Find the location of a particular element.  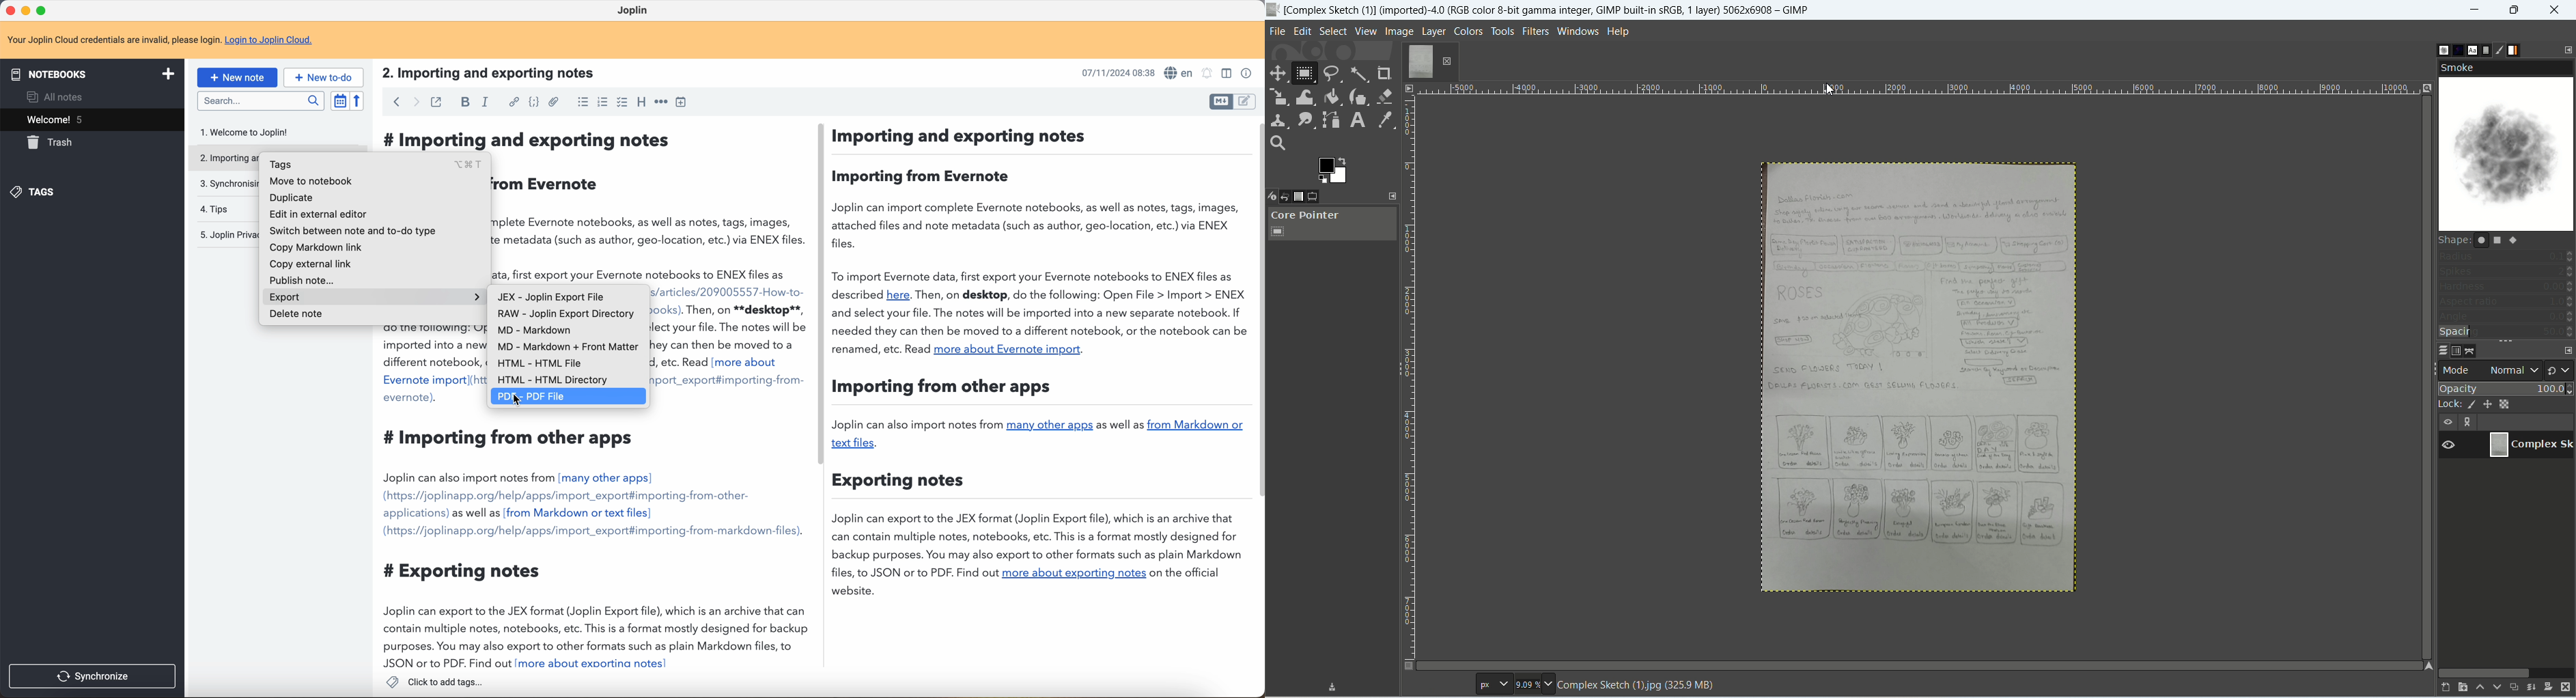

notebooks is located at coordinates (96, 73).